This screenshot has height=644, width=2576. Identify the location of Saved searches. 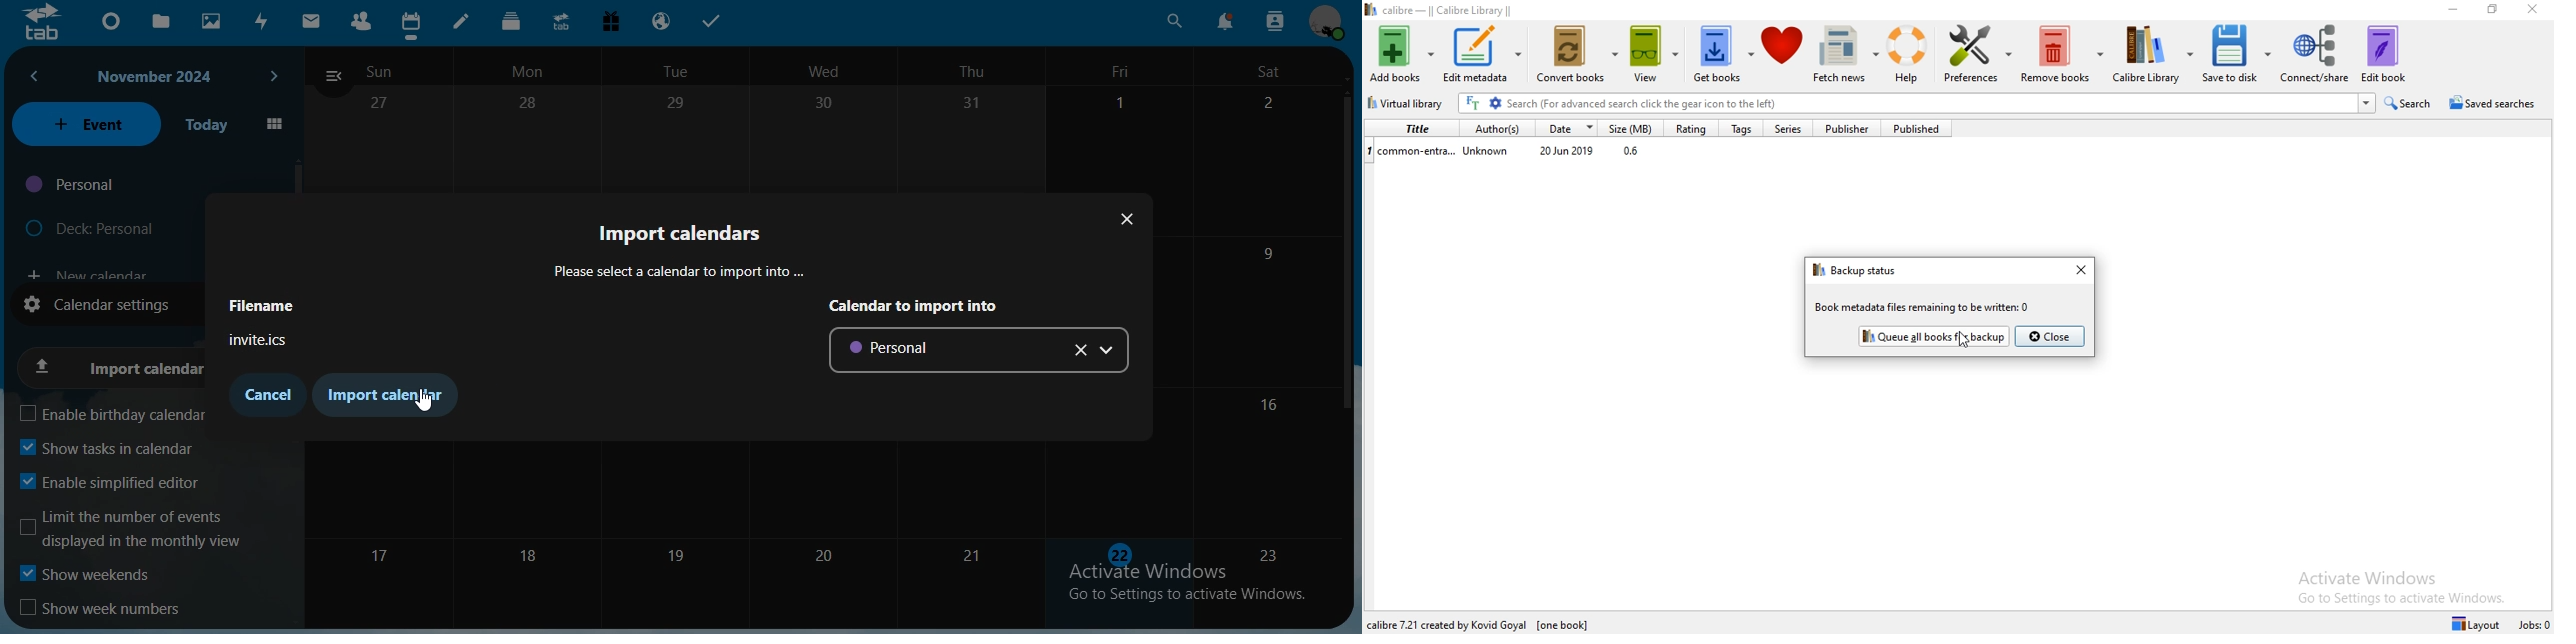
(2497, 104).